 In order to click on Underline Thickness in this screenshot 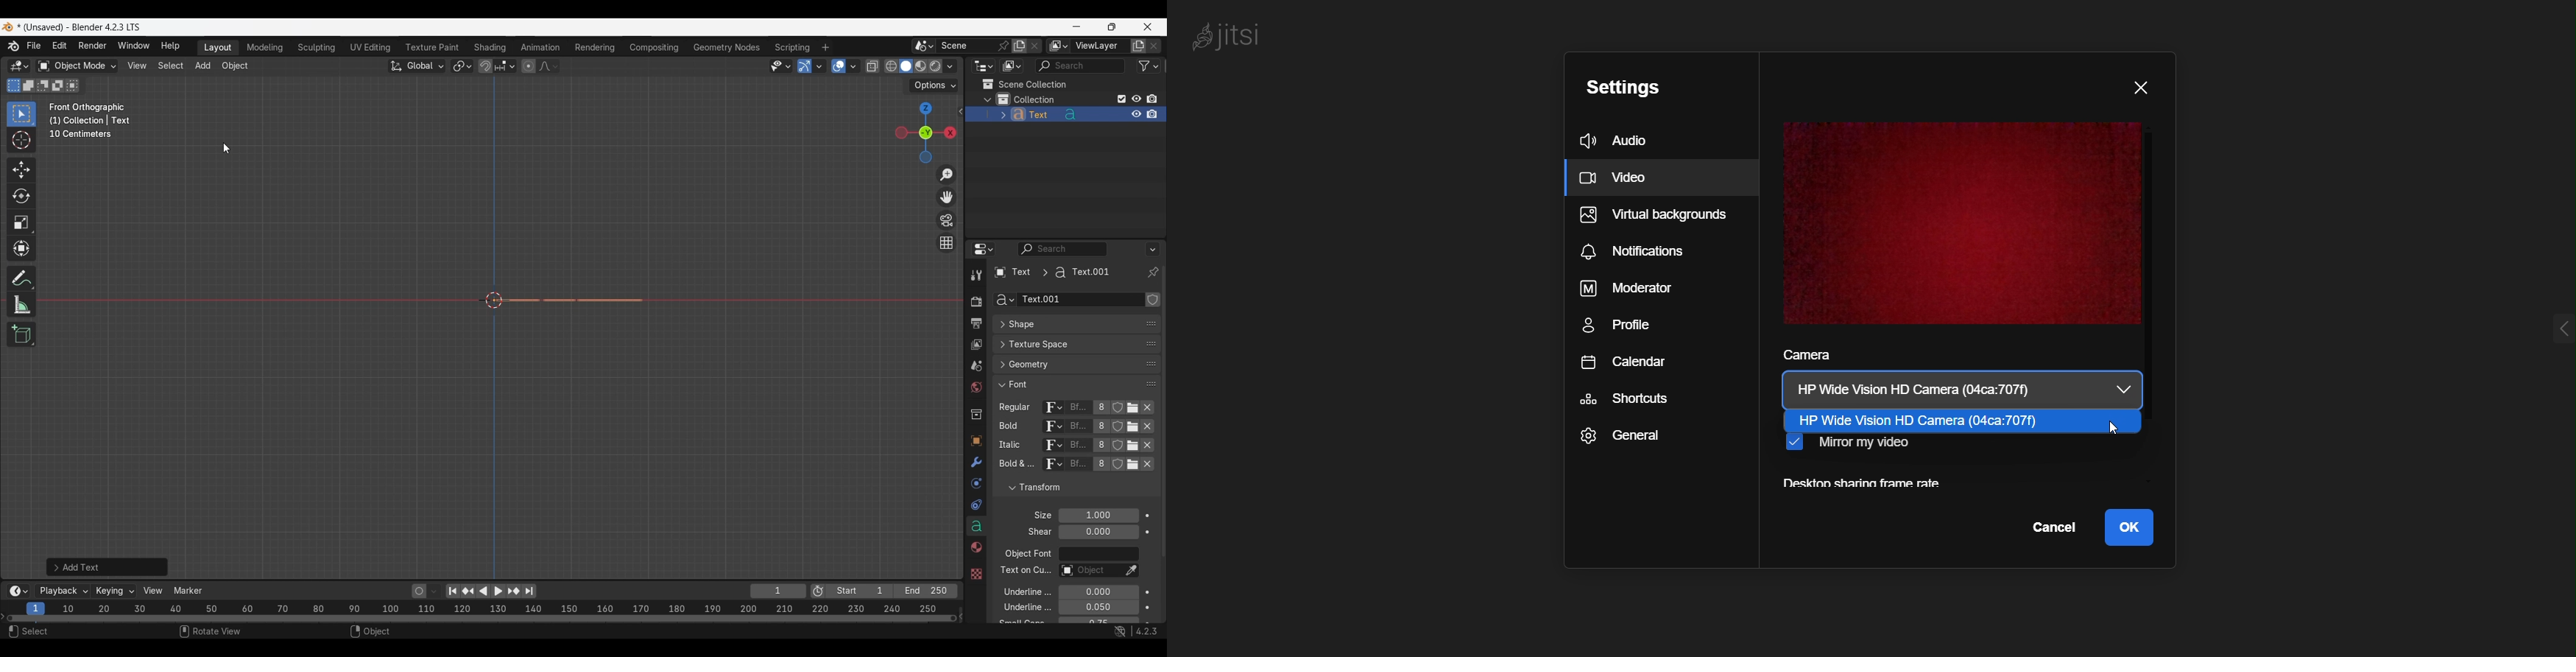, I will do `click(1099, 608)`.